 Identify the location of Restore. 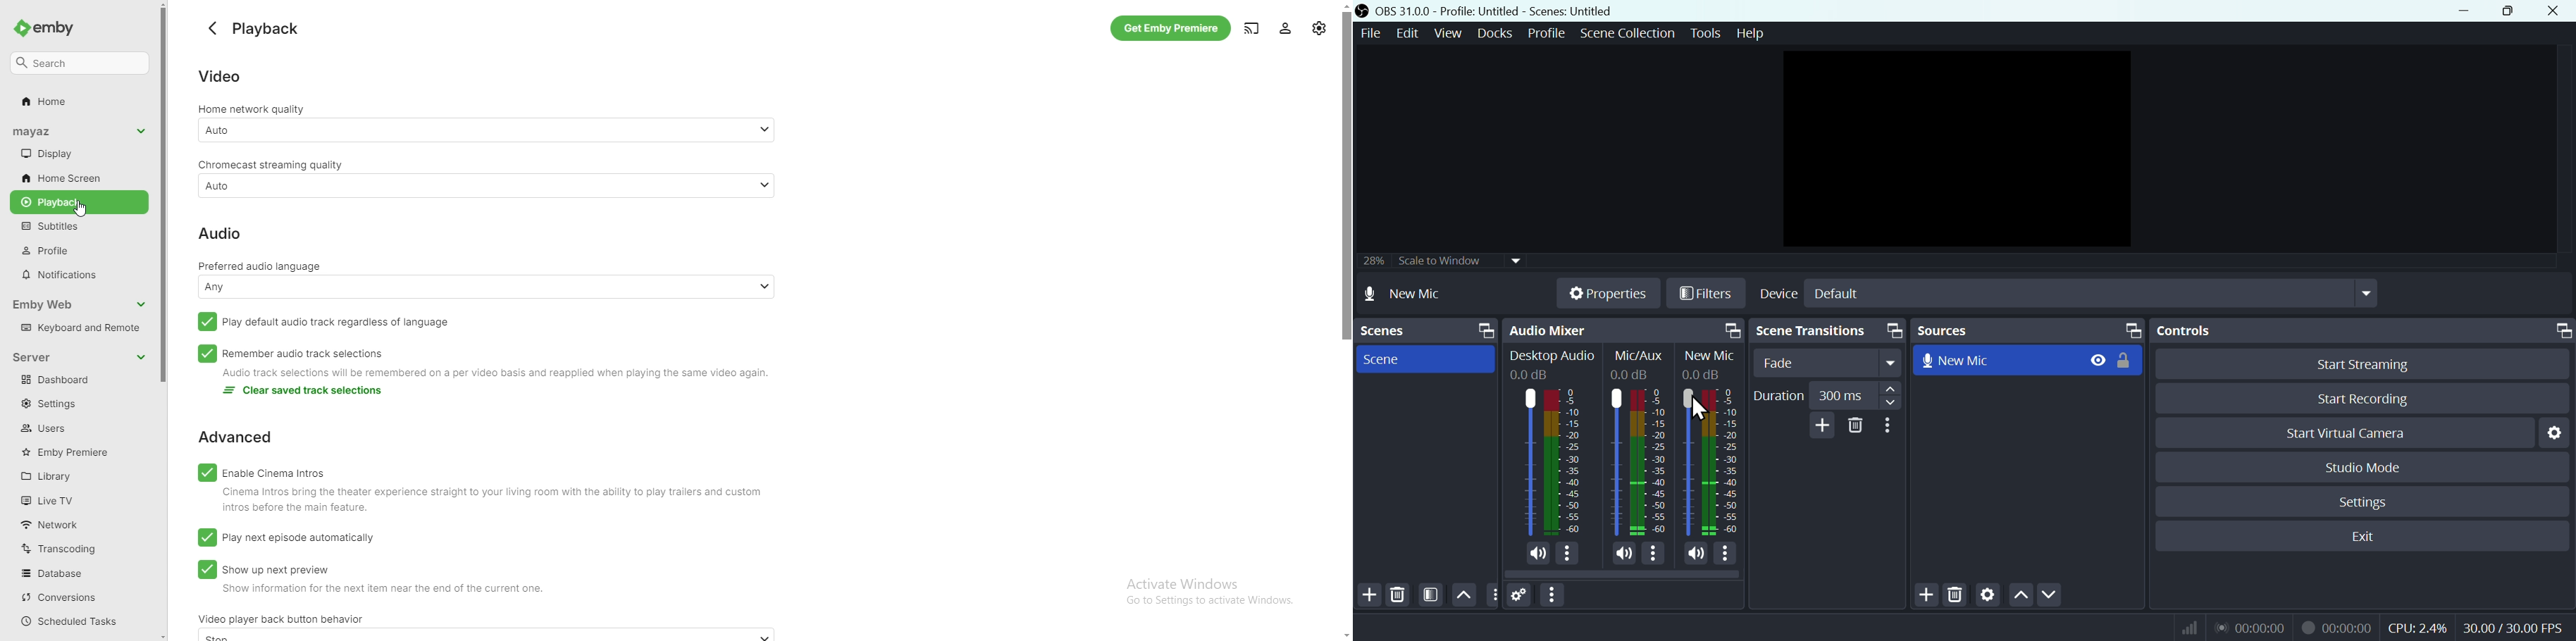
(2512, 11).